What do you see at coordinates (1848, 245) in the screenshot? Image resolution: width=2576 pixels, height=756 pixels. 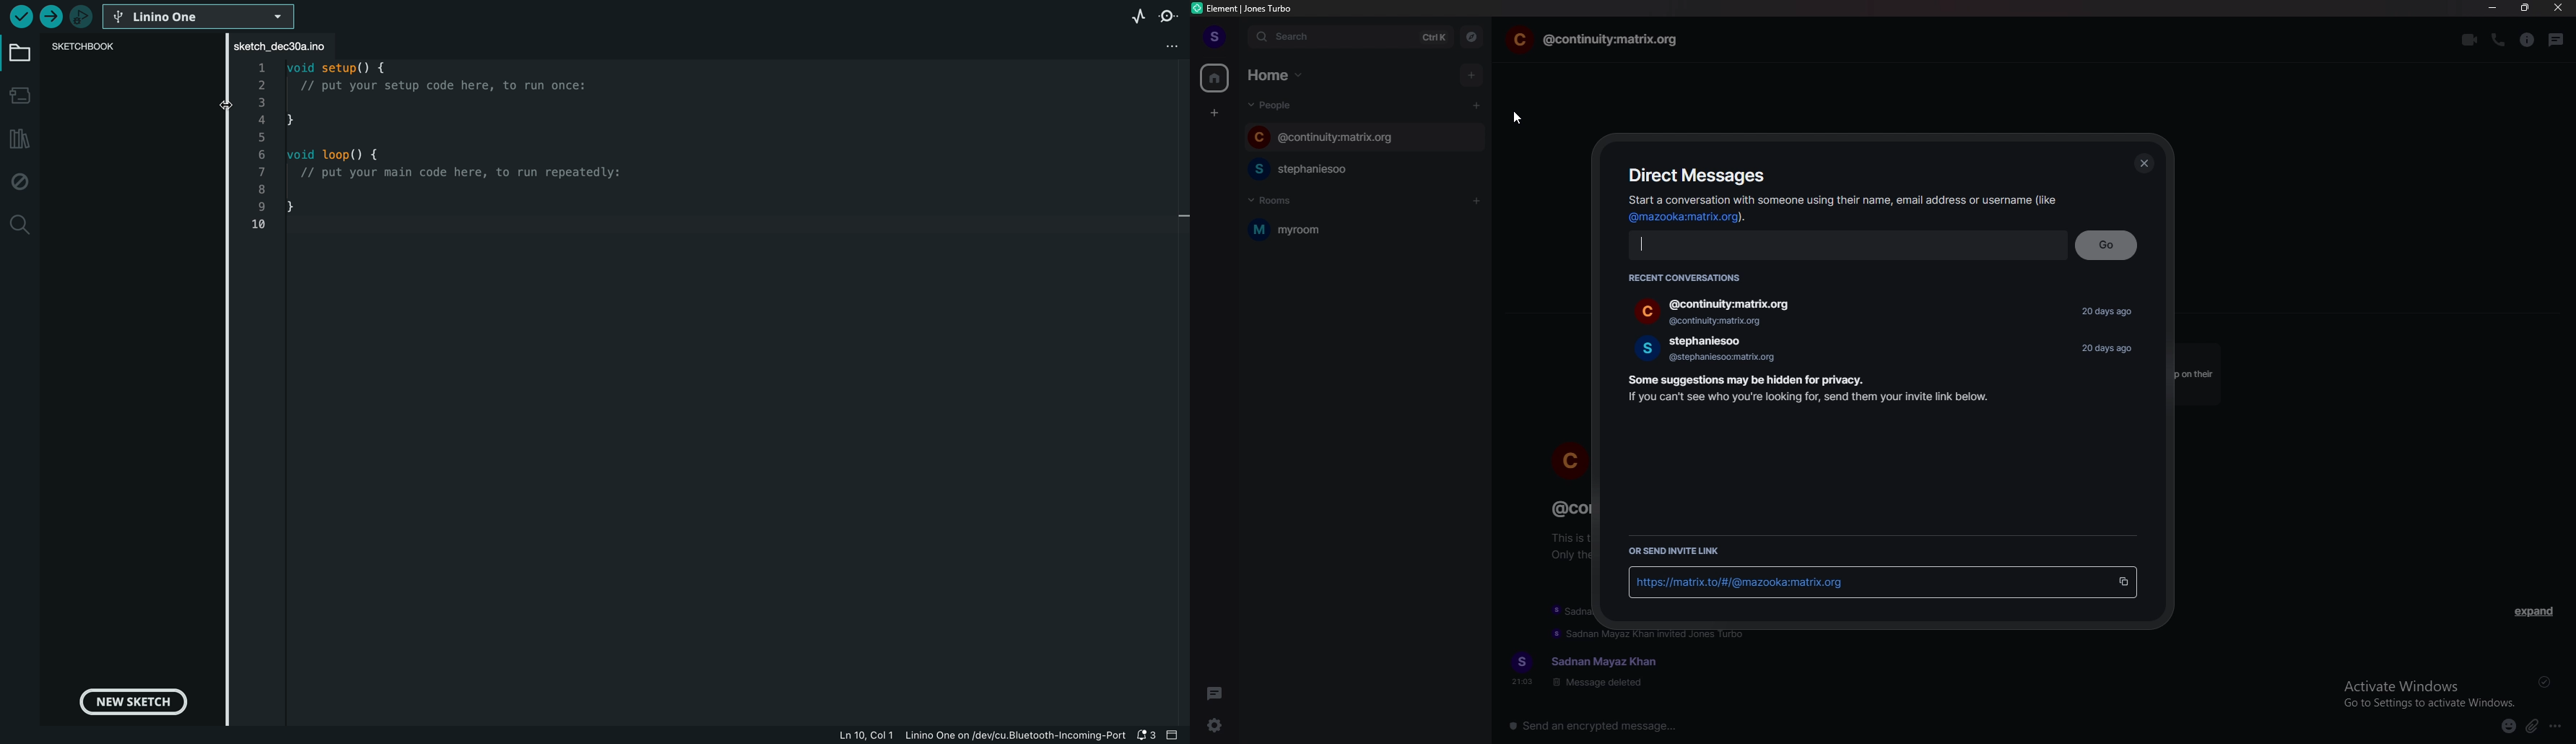 I see `input email` at bounding box center [1848, 245].